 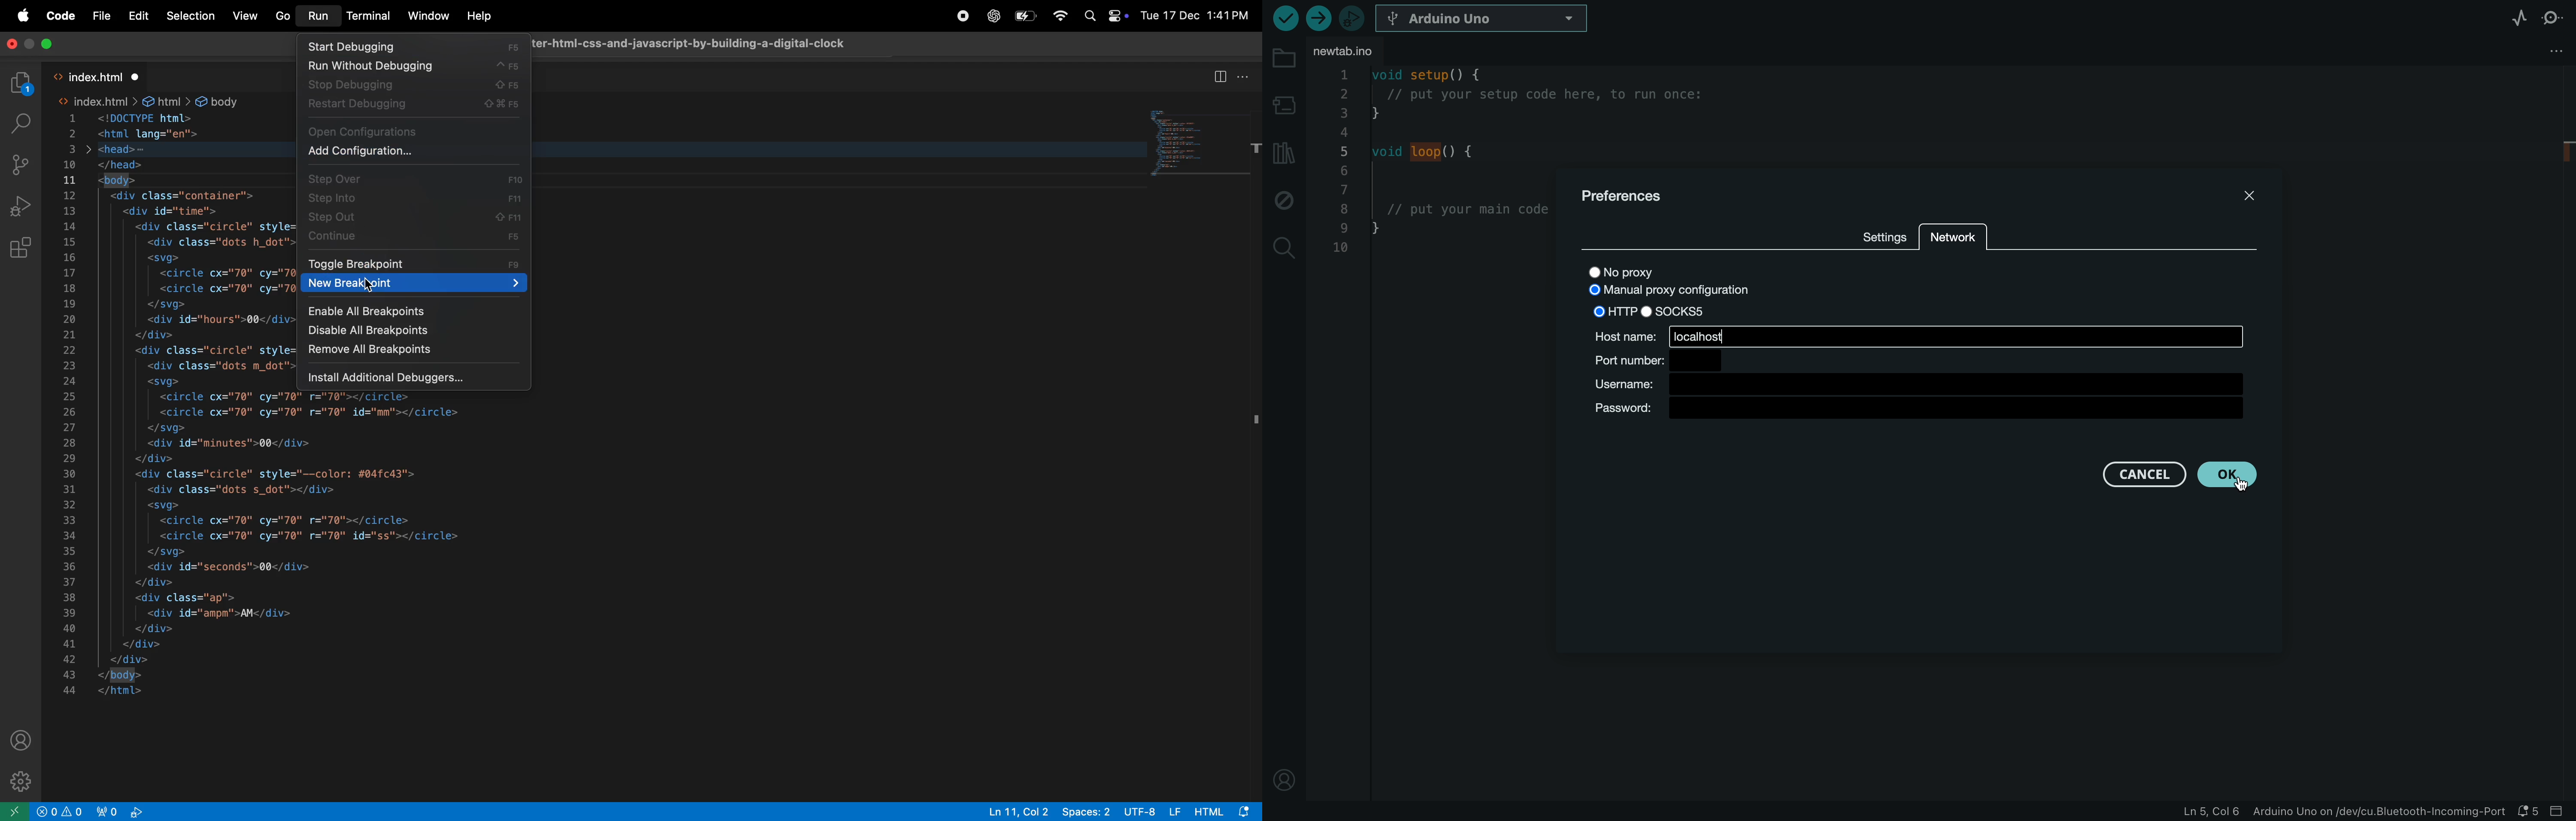 What do you see at coordinates (282, 16) in the screenshot?
I see `Go` at bounding box center [282, 16].